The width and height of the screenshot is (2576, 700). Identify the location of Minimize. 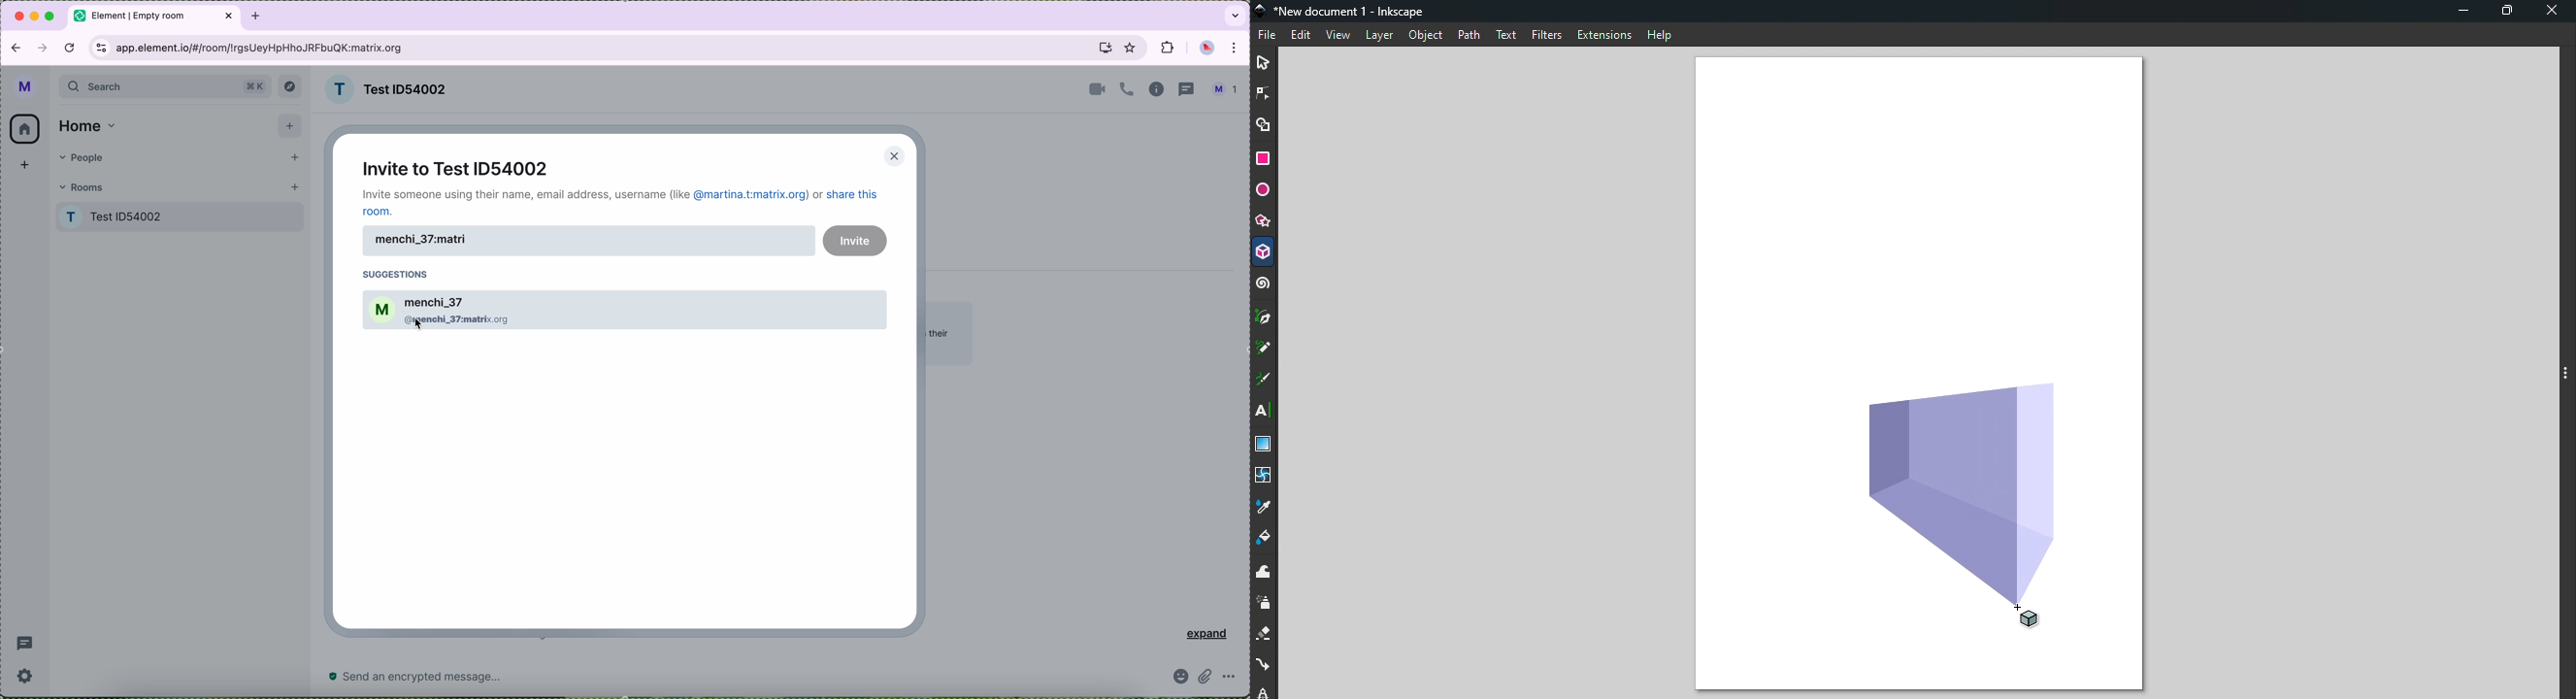
(2463, 12).